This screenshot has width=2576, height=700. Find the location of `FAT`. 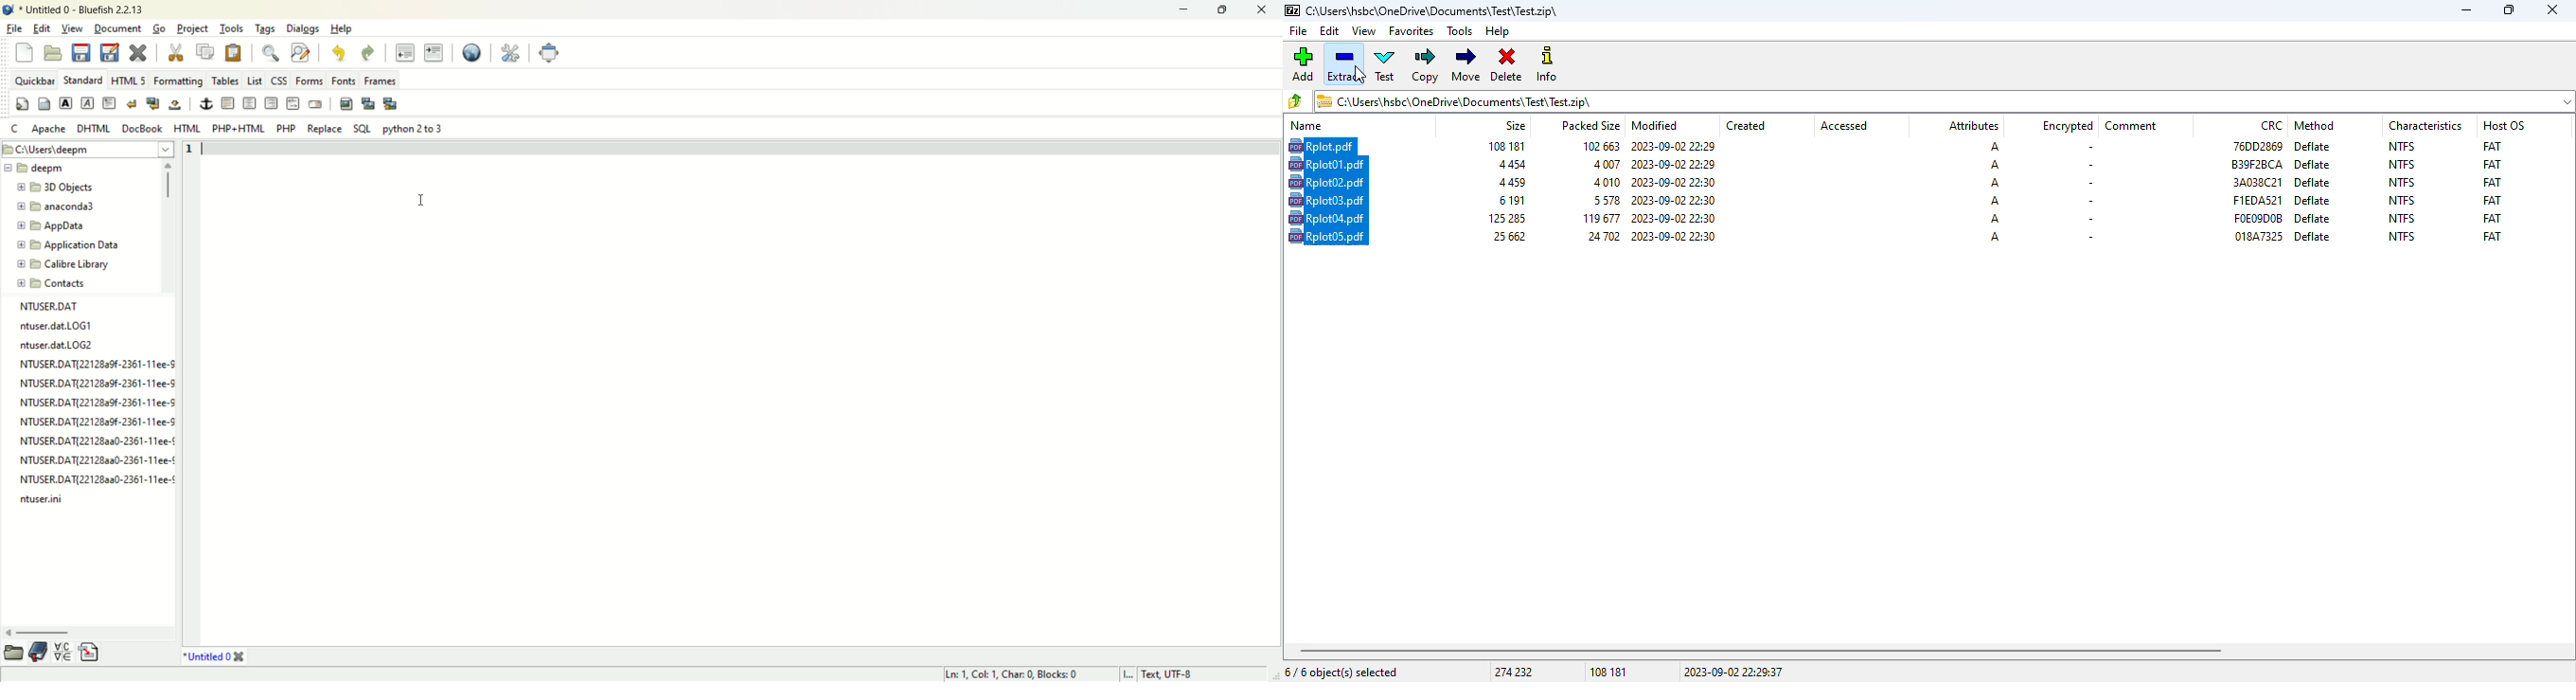

FAT is located at coordinates (2492, 164).